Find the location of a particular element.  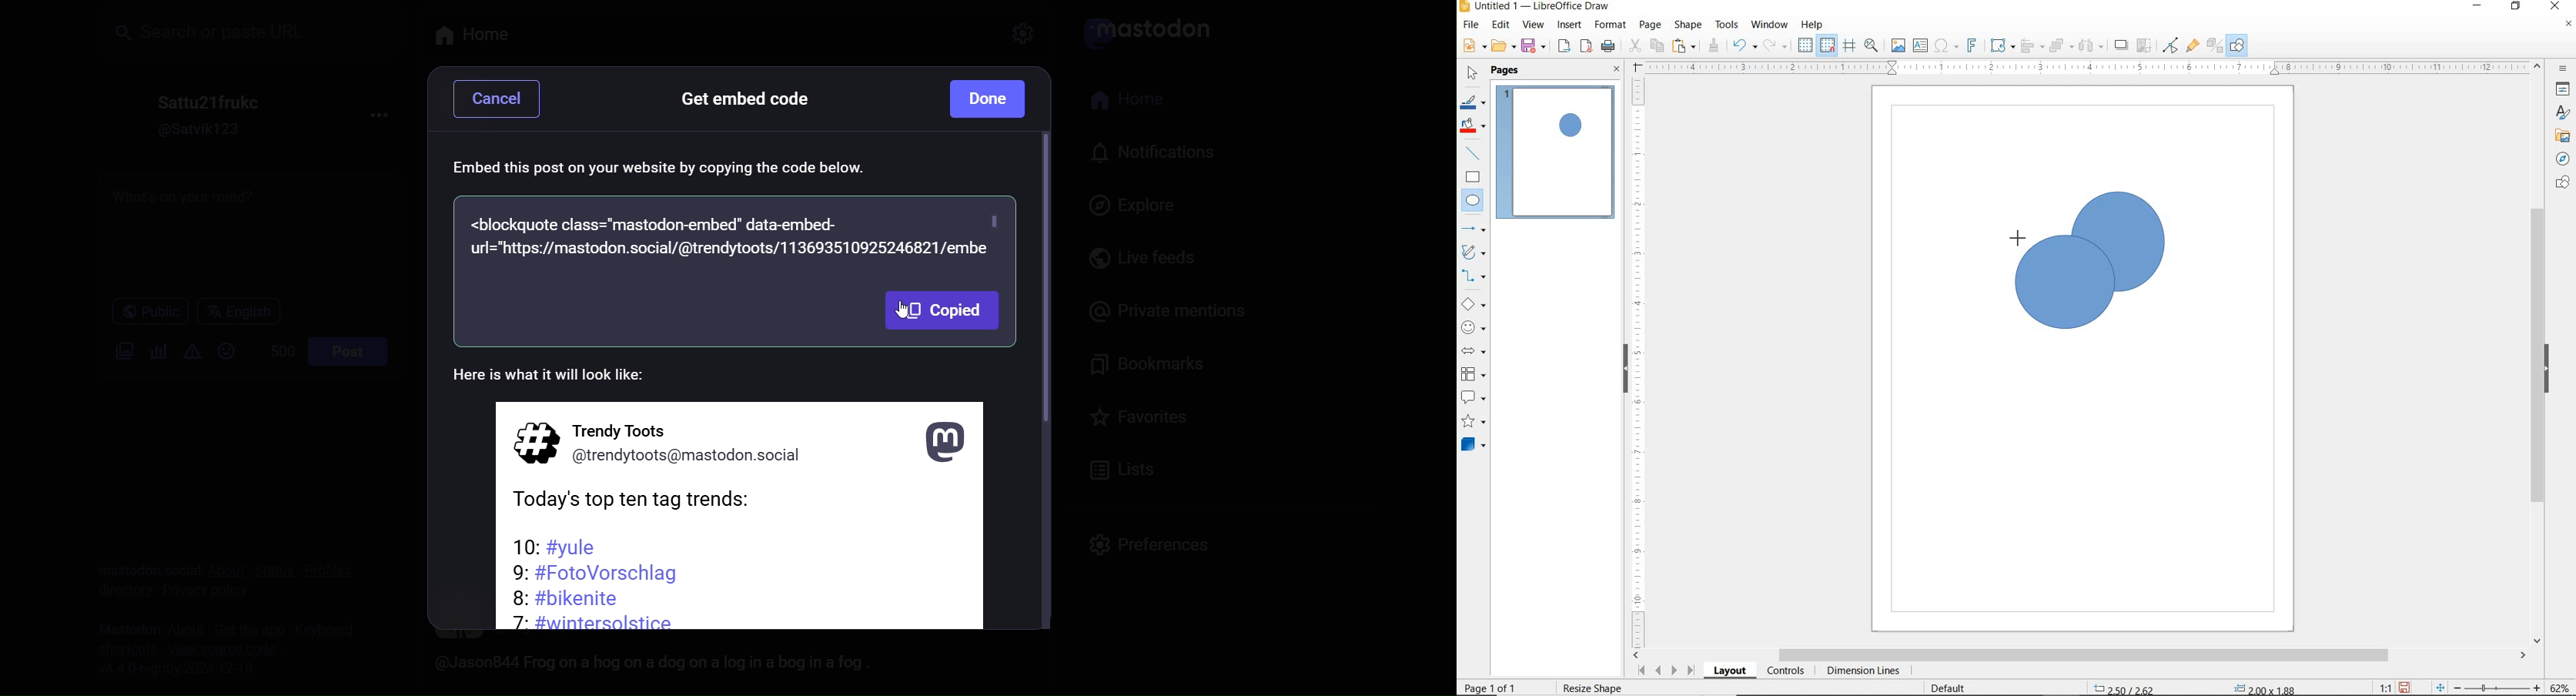

EXPORT AS PDF is located at coordinates (1587, 47).